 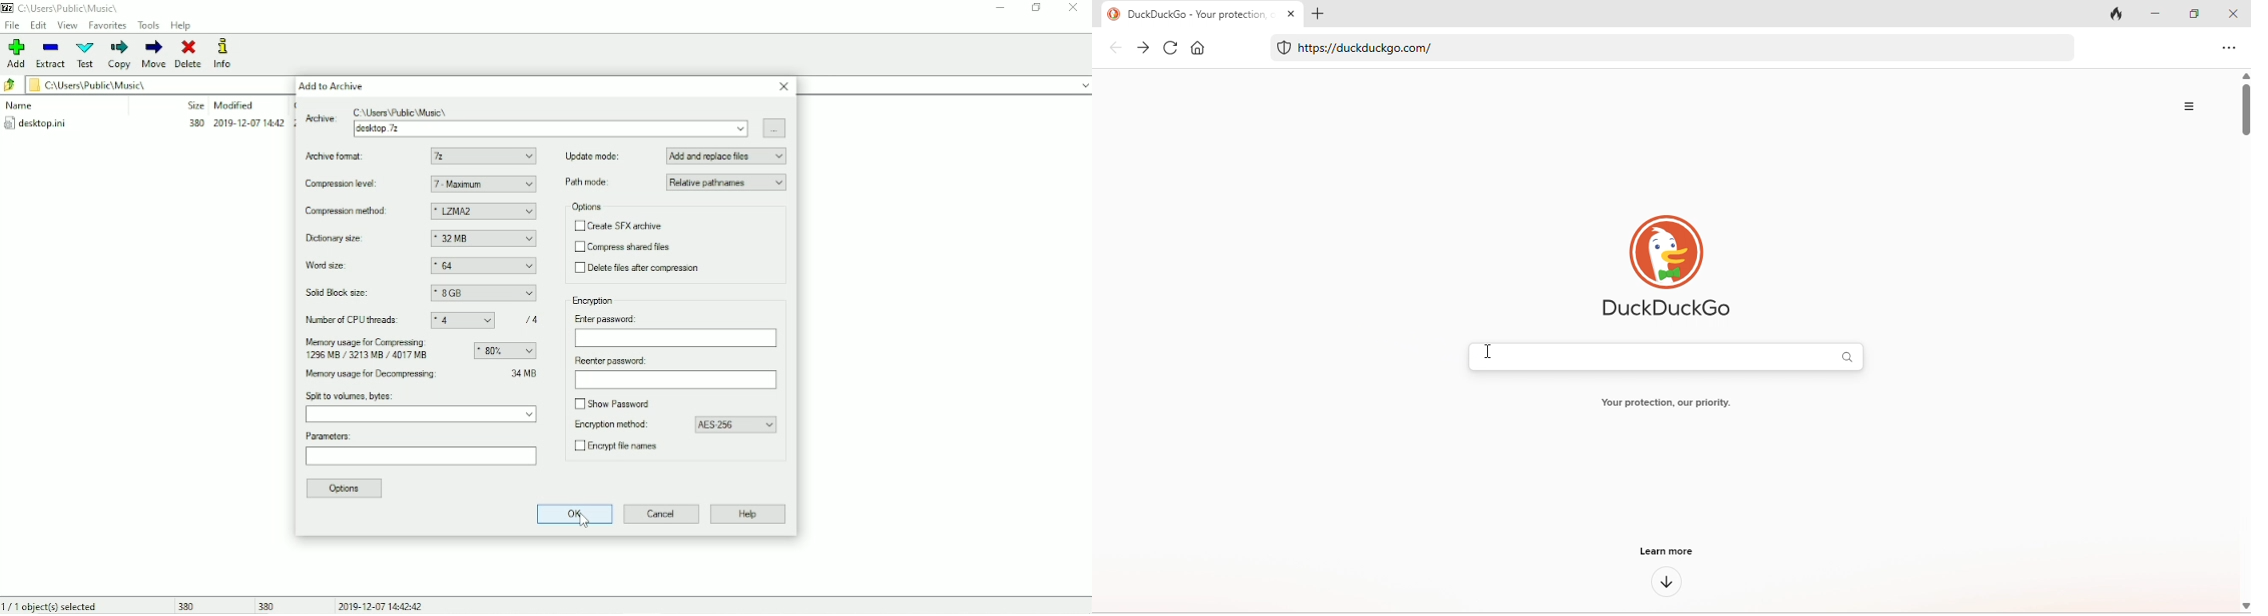 I want to click on Minimize, so click(x=1001, y=8).